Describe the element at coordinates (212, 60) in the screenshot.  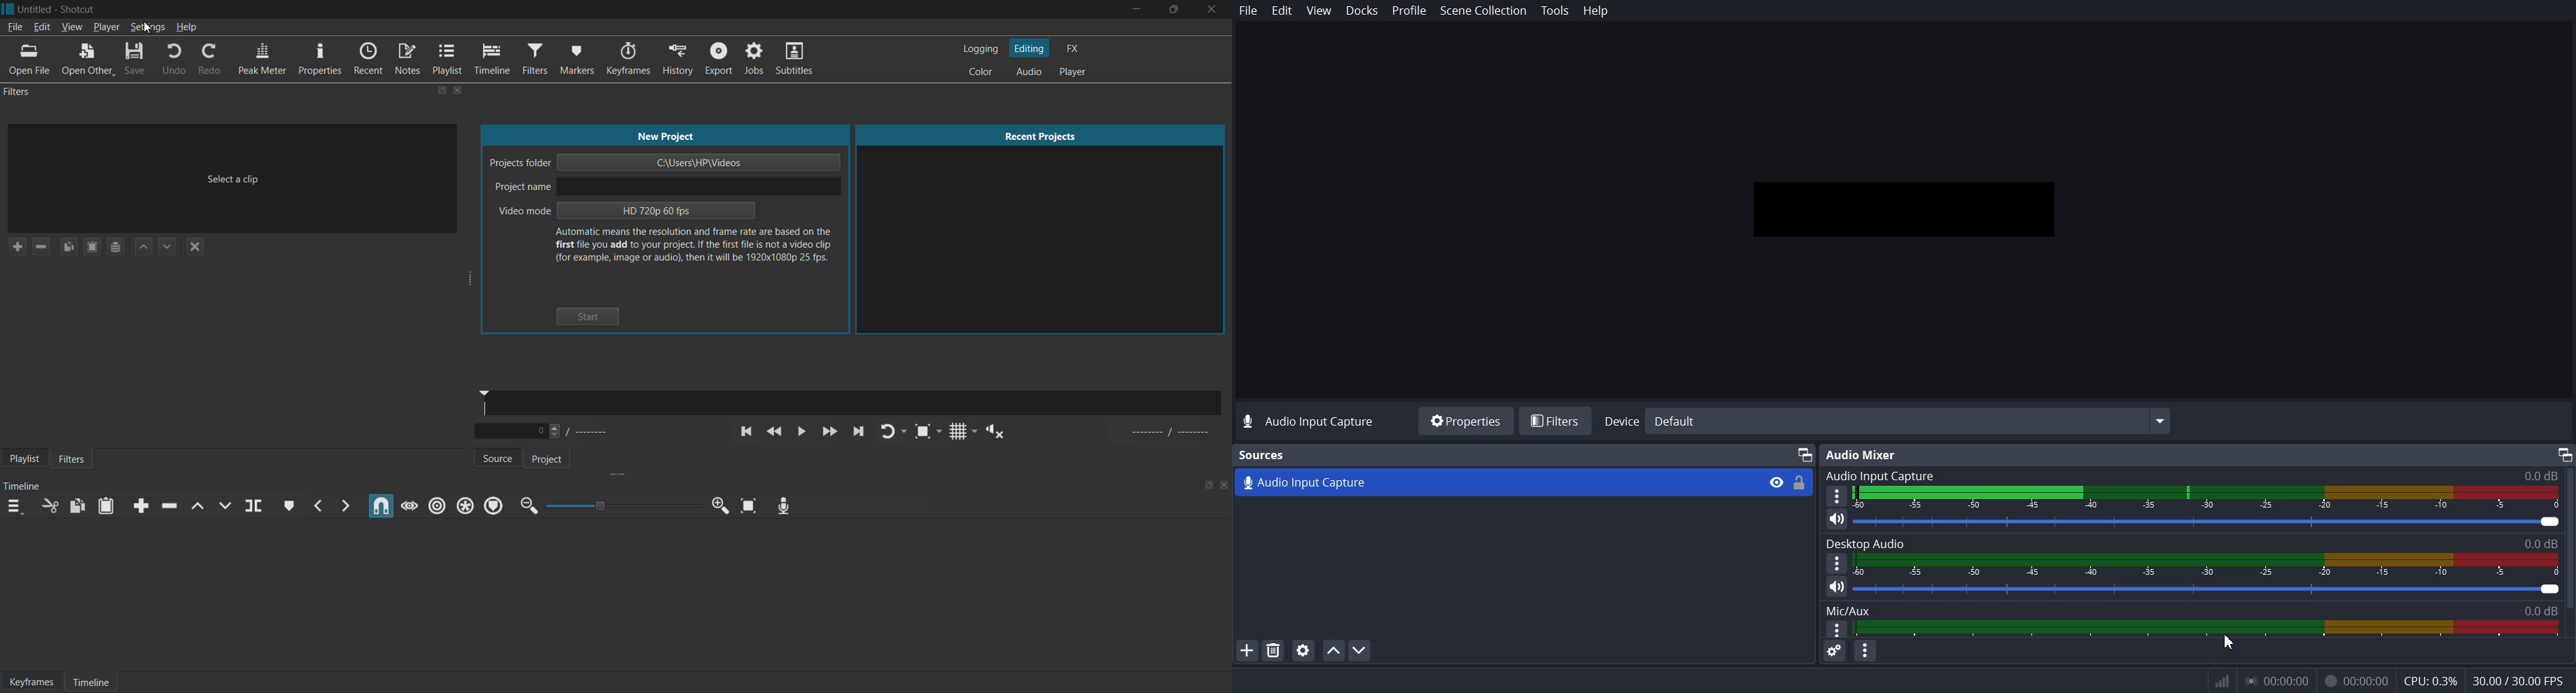
I see `redo` at that location.